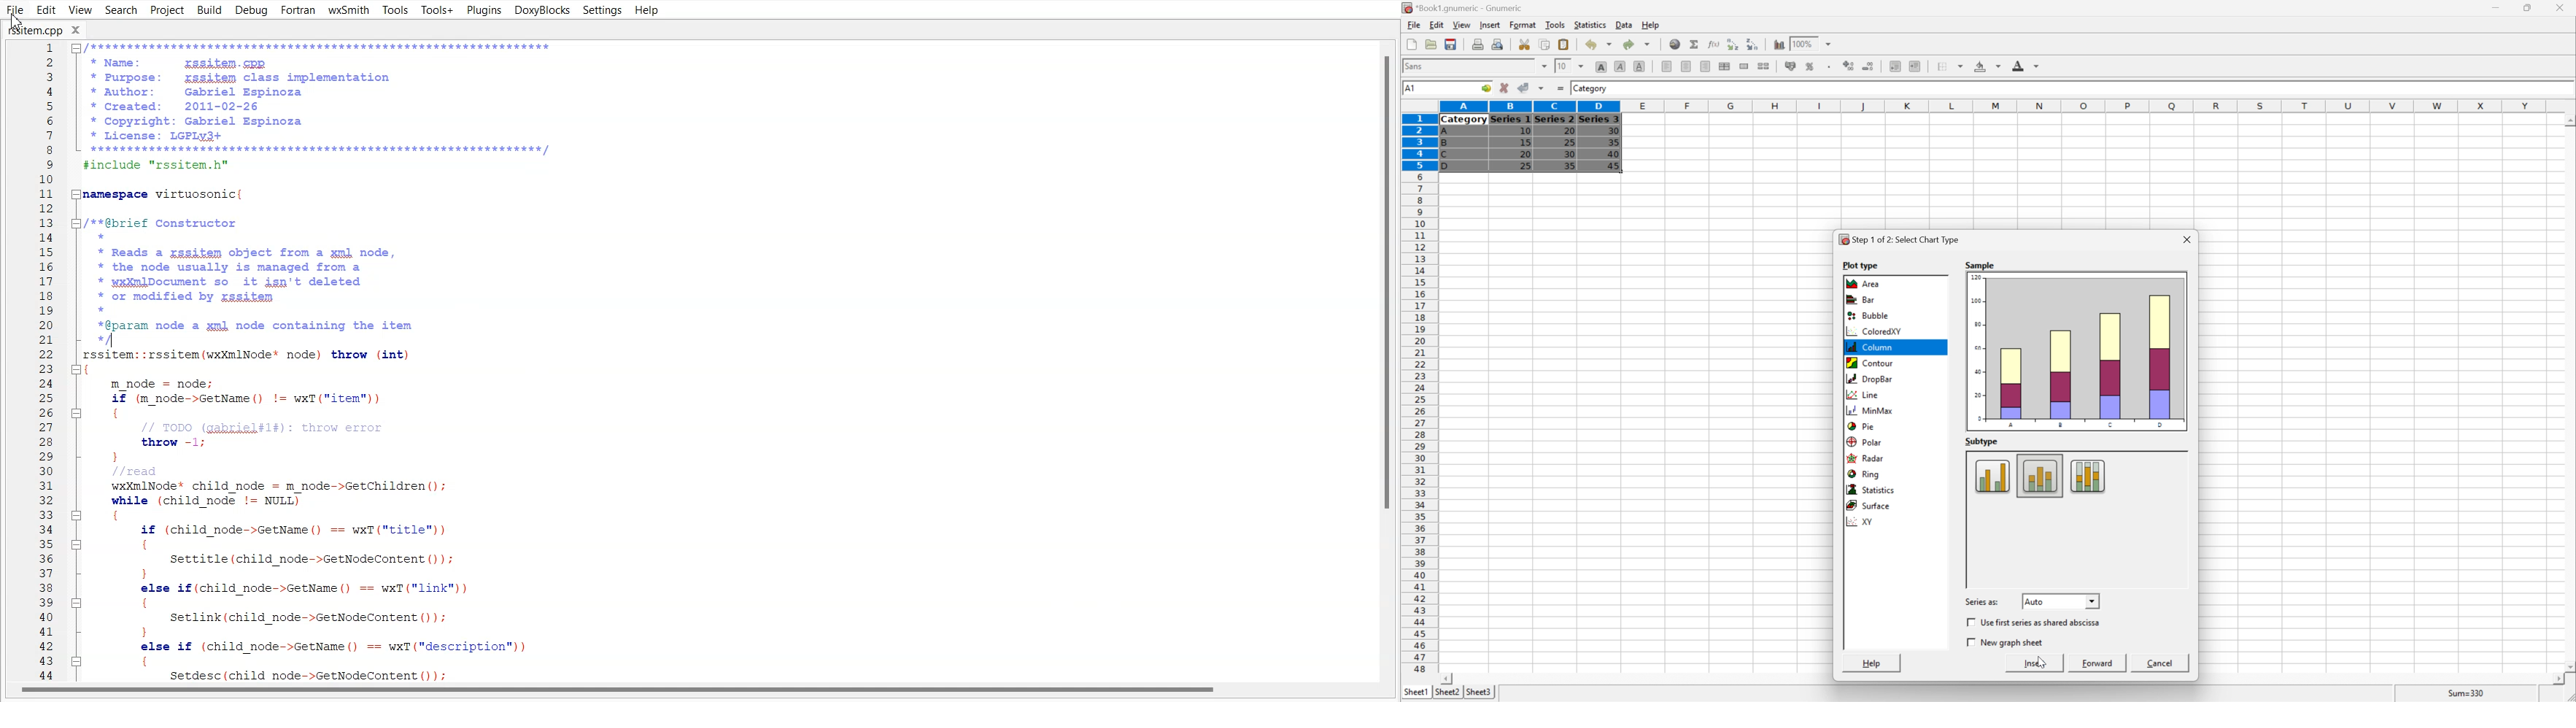 This screenshot has height=728, width=2576. Describe the element at coordinates (1867, 65) in the screenshot. I see `Decrease the number of decimals displayed` at that location.